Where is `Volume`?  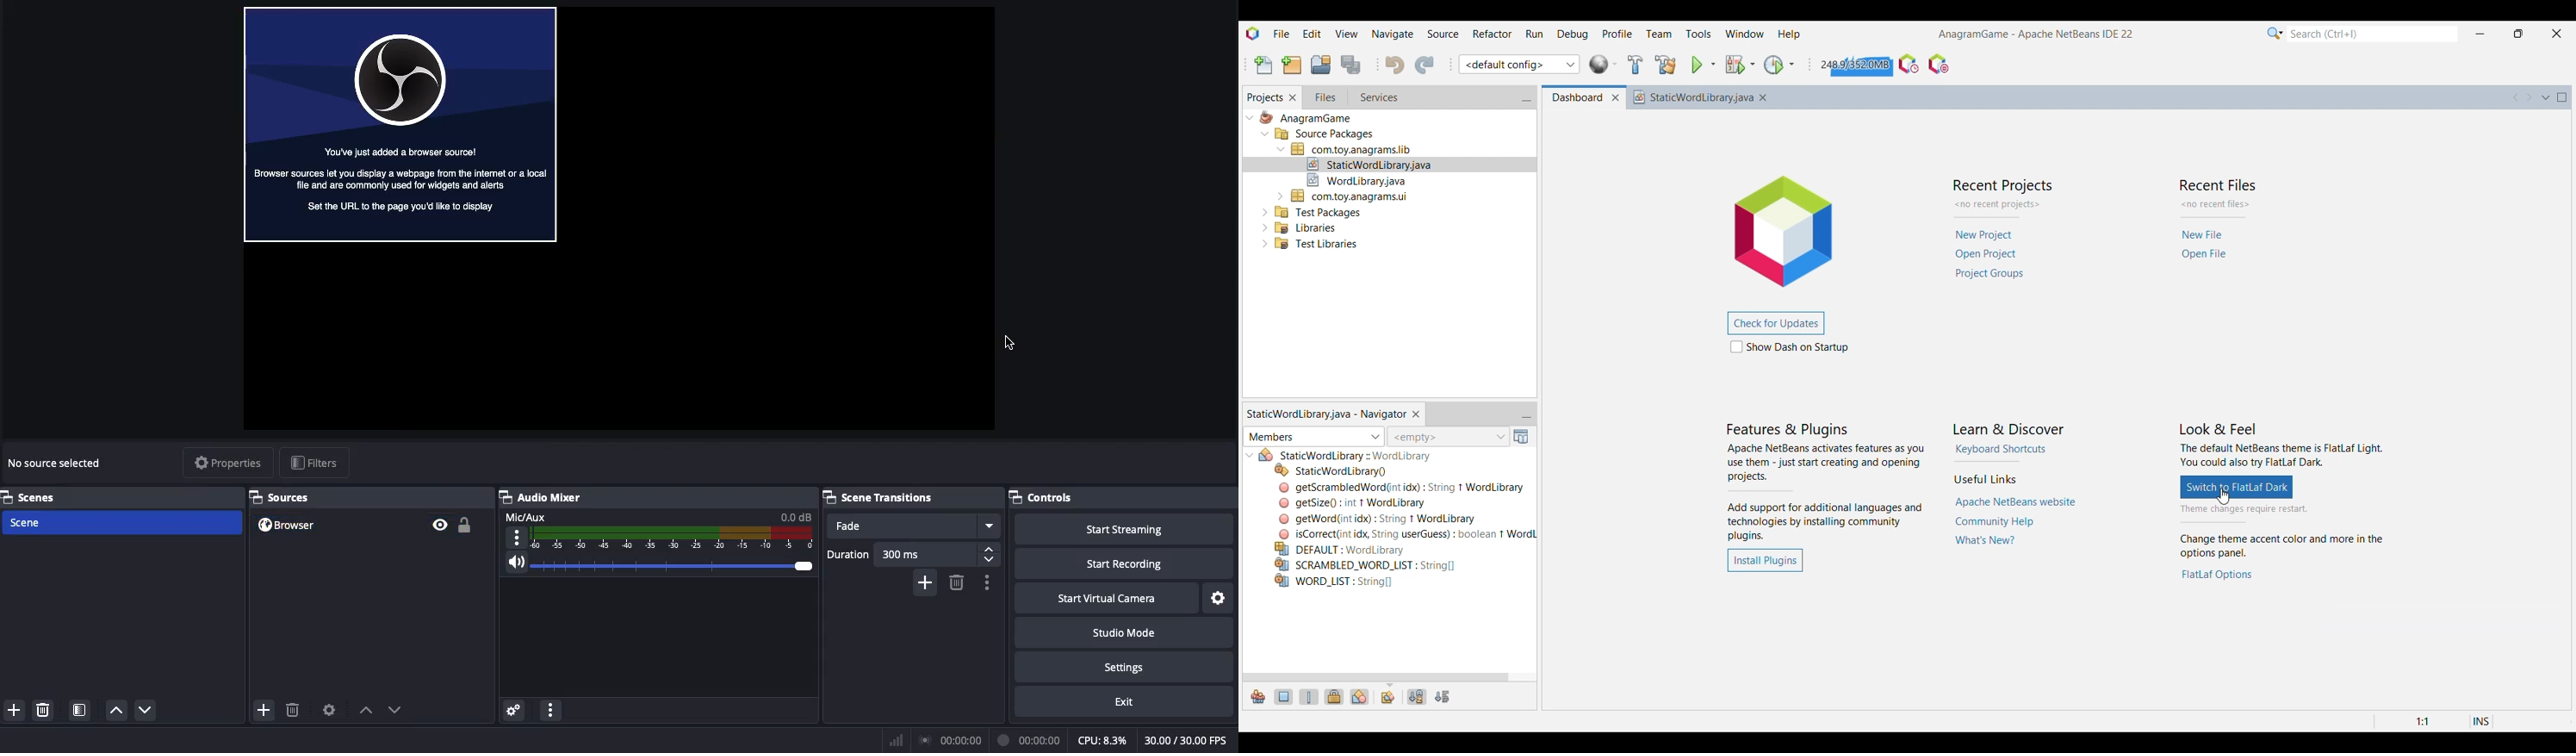
Volume is located at coordinates (657, 563).